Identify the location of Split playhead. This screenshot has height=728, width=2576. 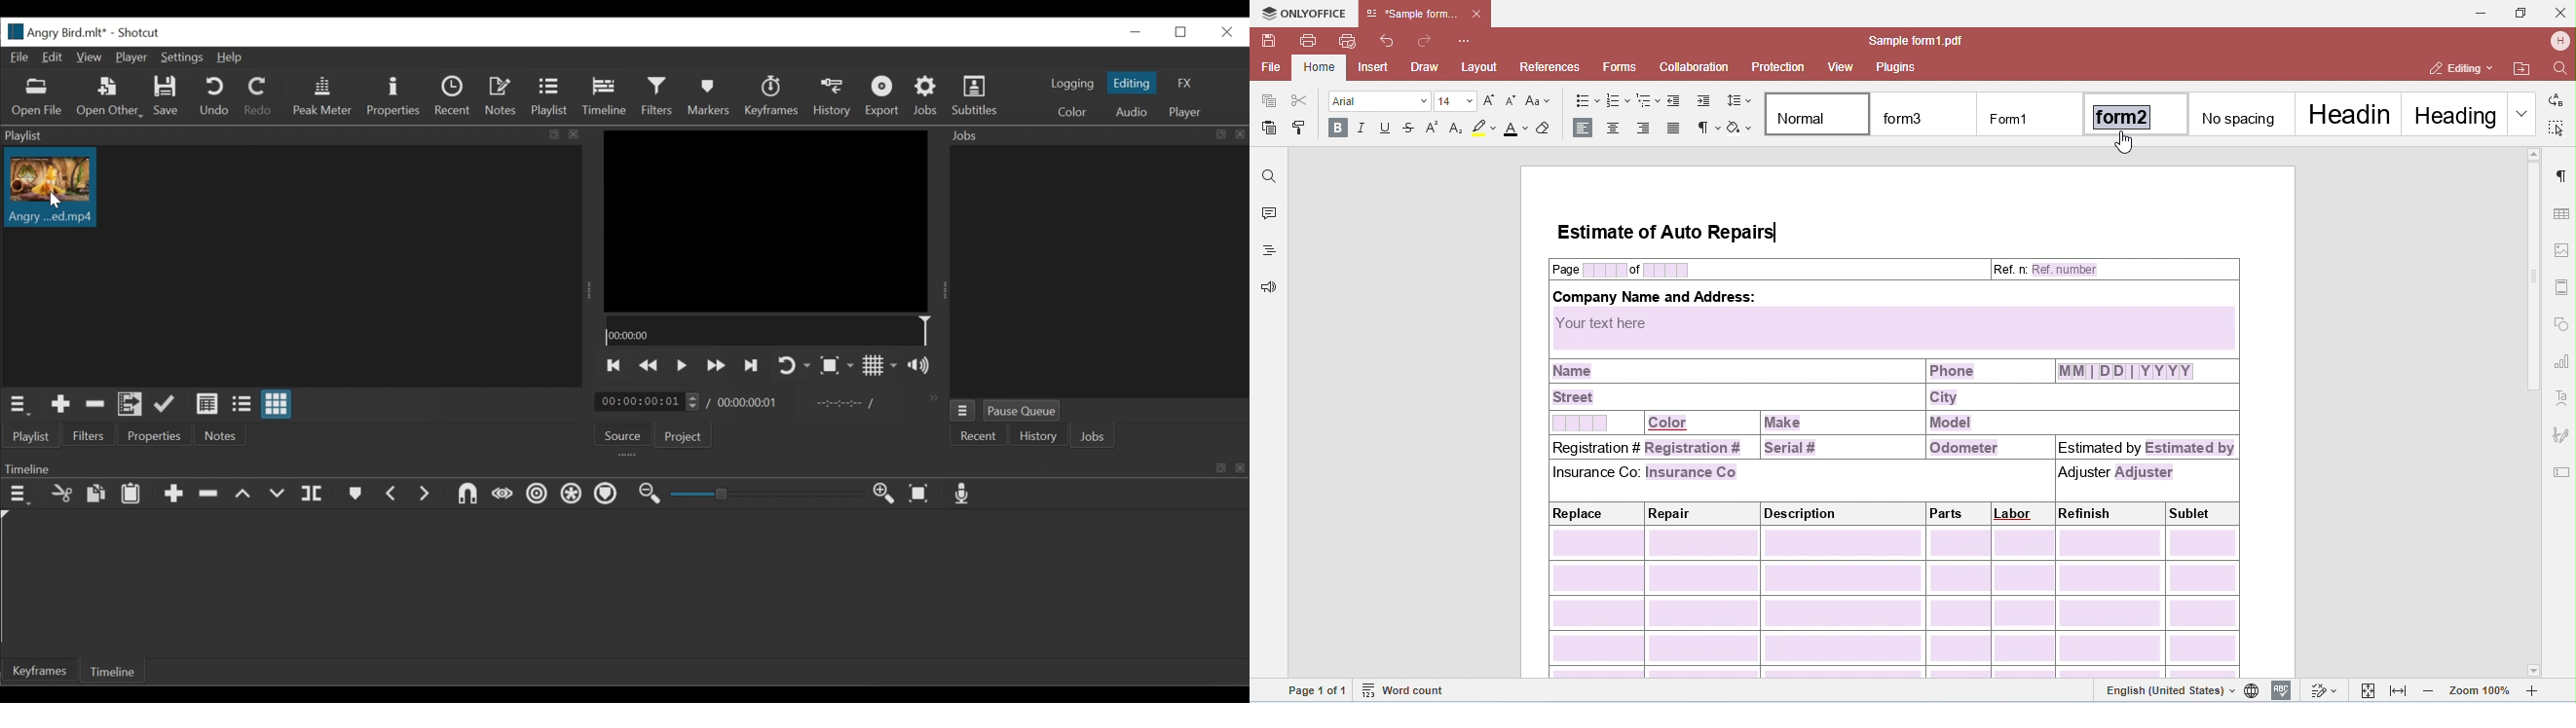
(313, 494).